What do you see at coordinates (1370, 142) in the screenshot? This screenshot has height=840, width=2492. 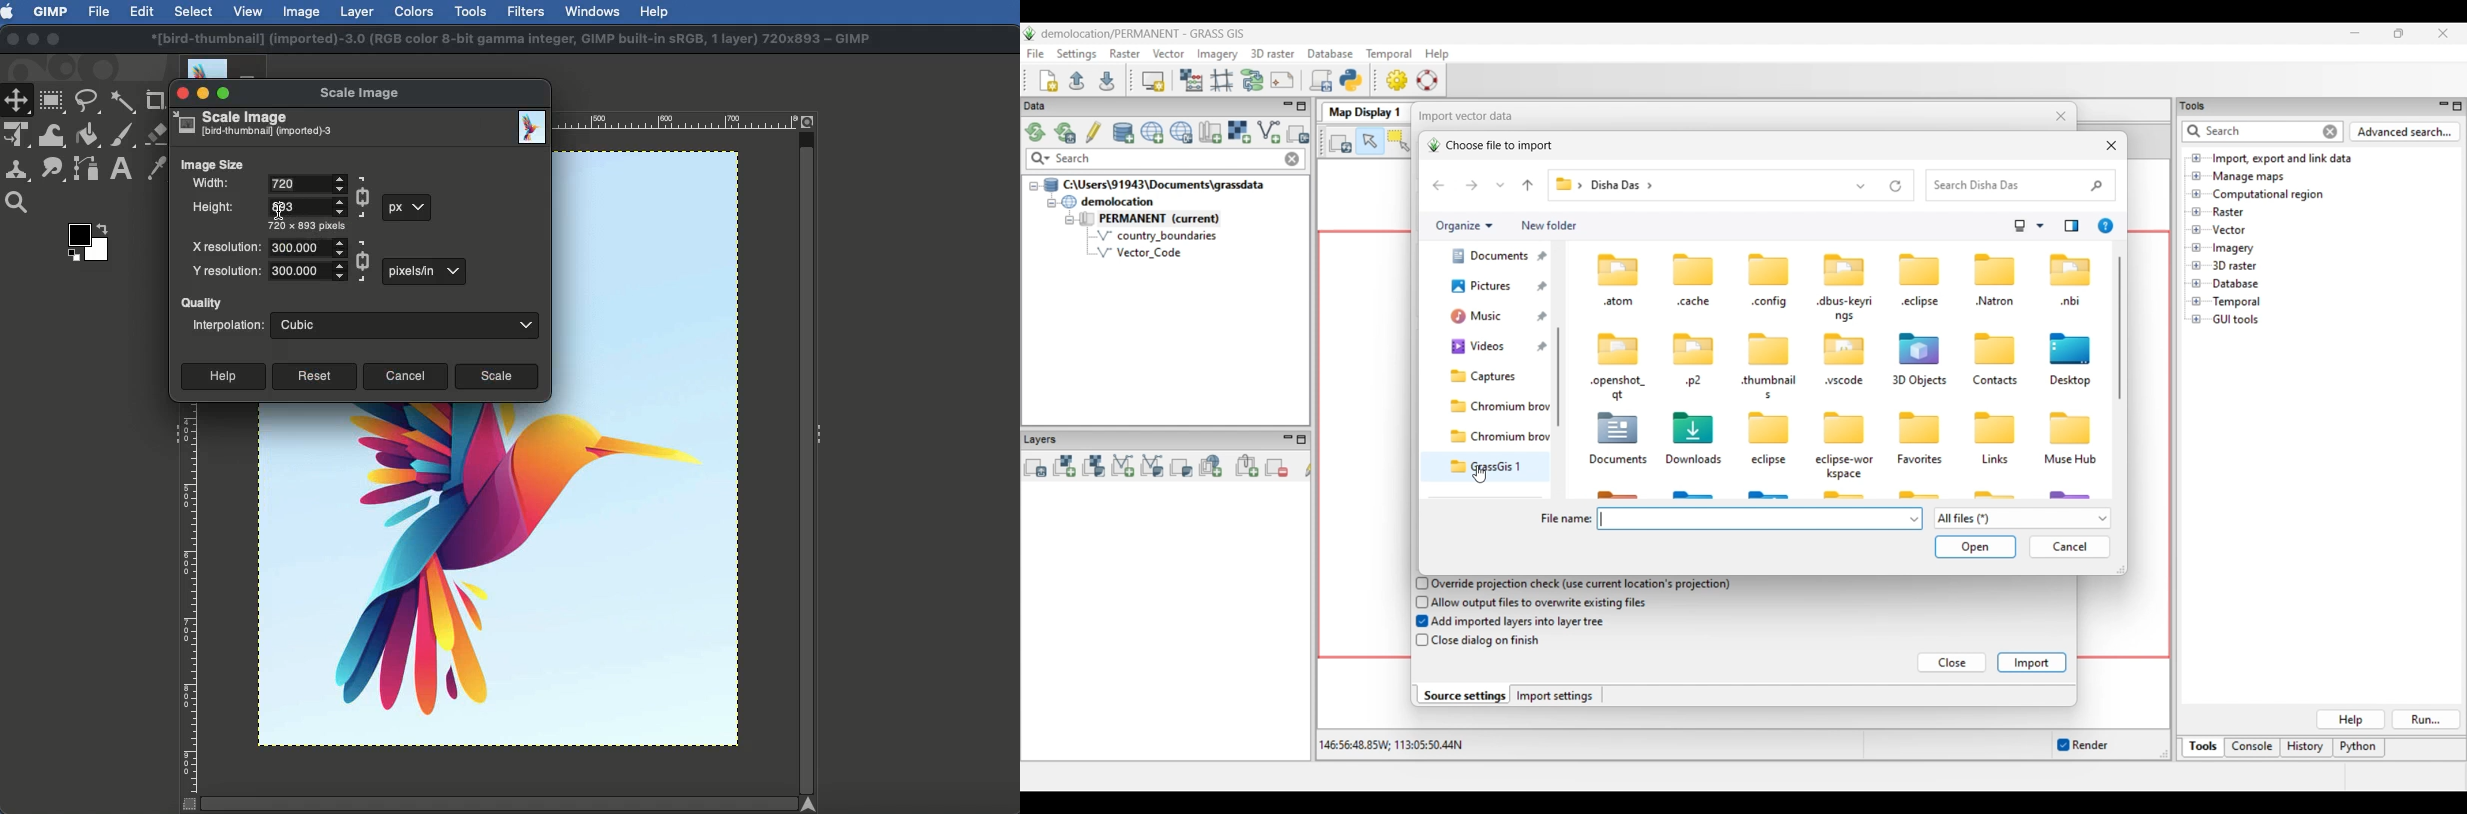 I see `Pointer, current highlighted selection` at bounding box center [1370, 142].